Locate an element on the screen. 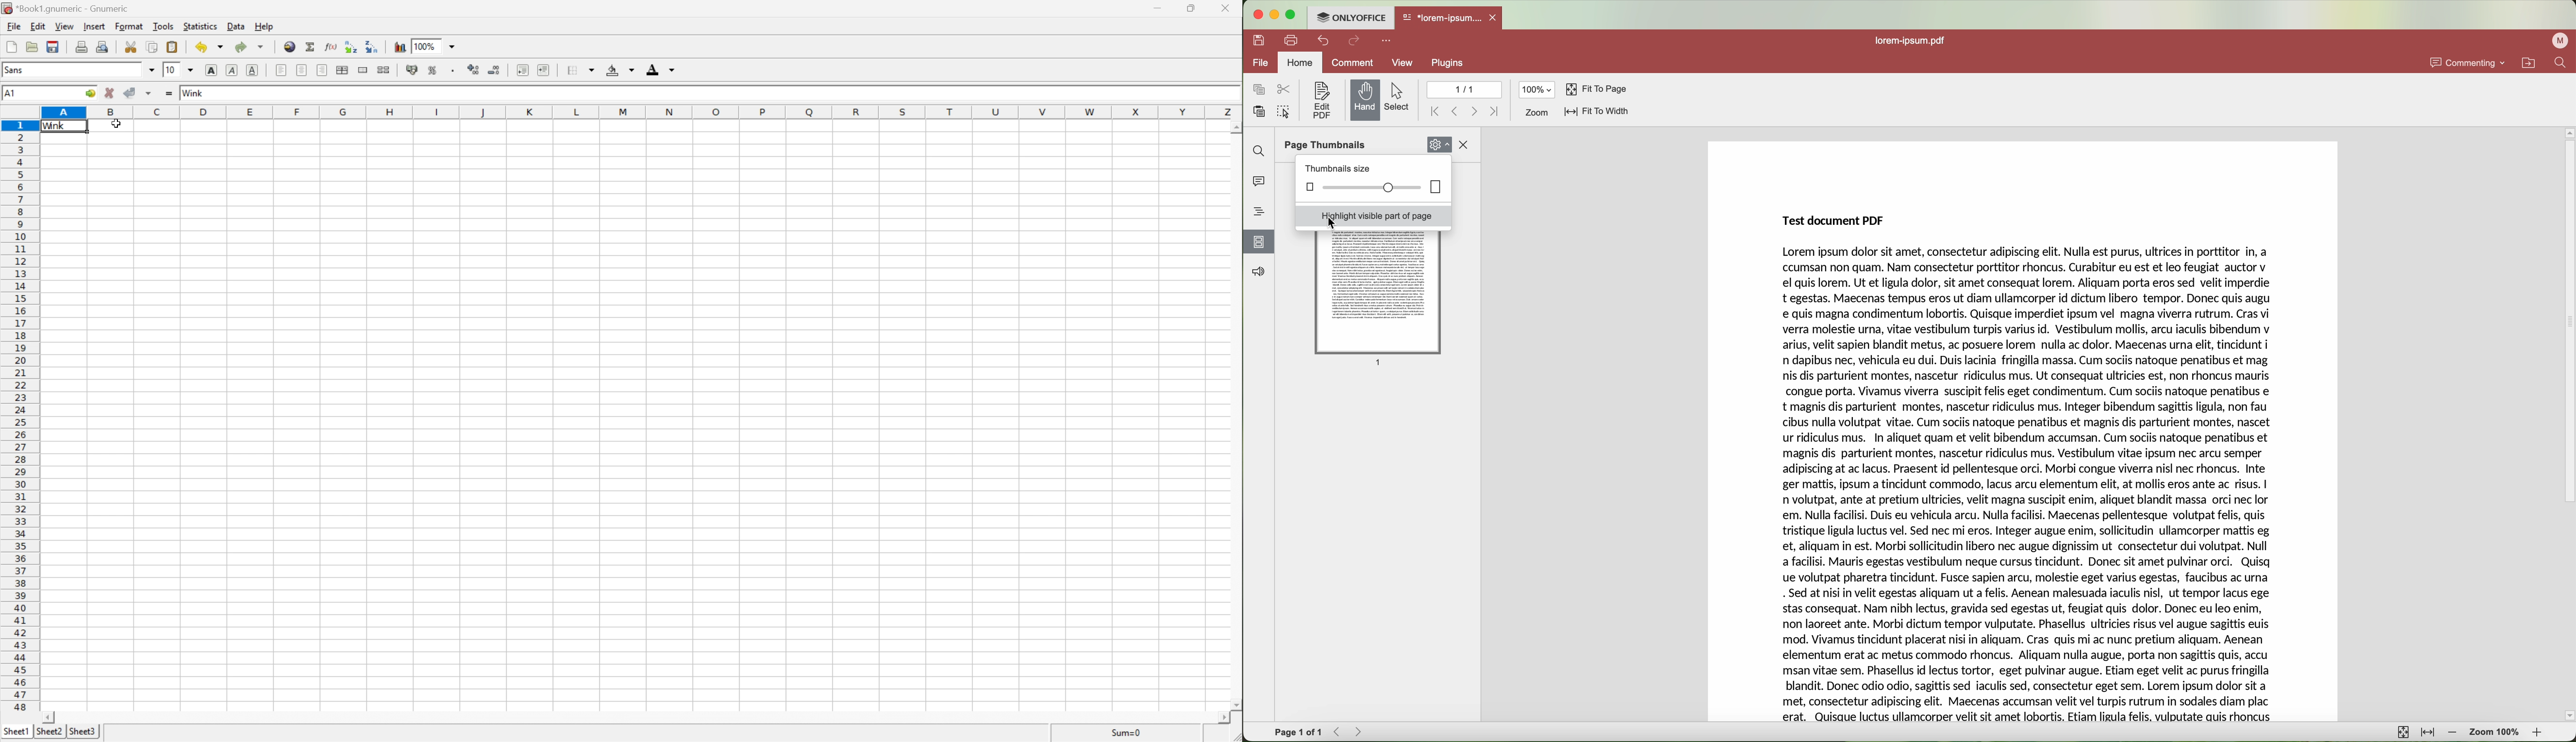 This screenshot has width=2576, height=756. new is located at coordinates (10, 47).